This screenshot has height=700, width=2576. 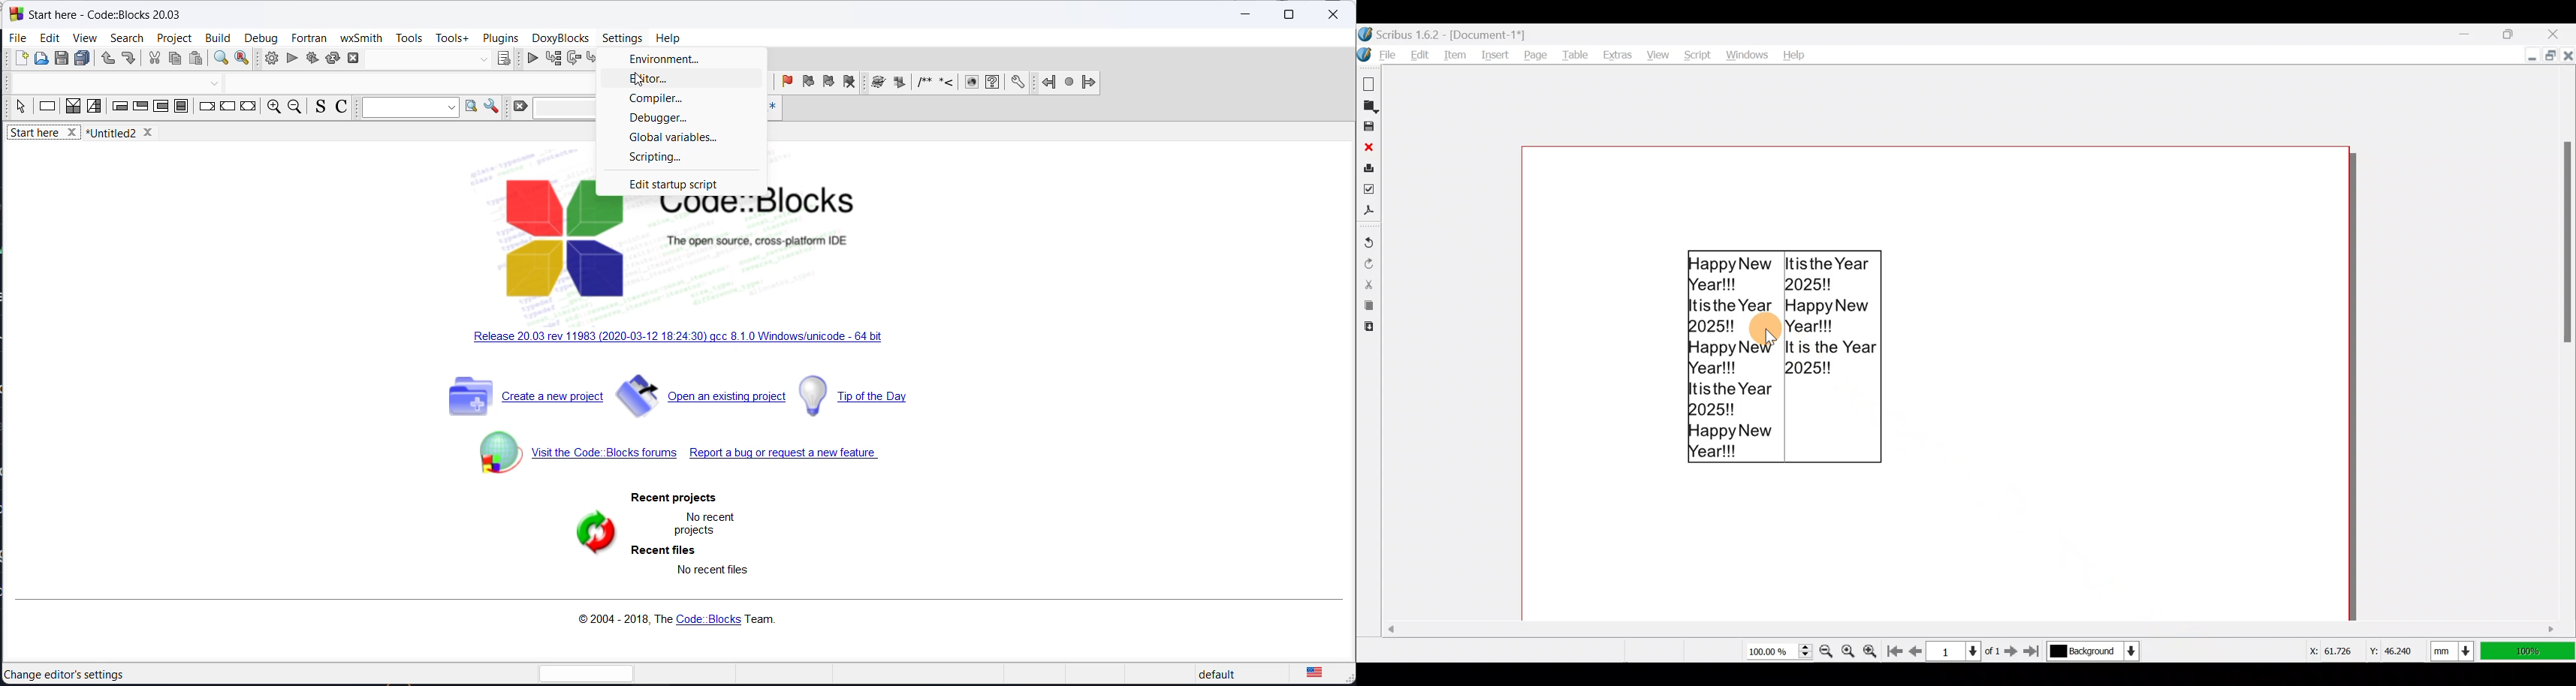 What do you see at coordinates (2531, 651) in the screenshot?
I see `100% zoom ratio` at bounding box center [2531, 651].